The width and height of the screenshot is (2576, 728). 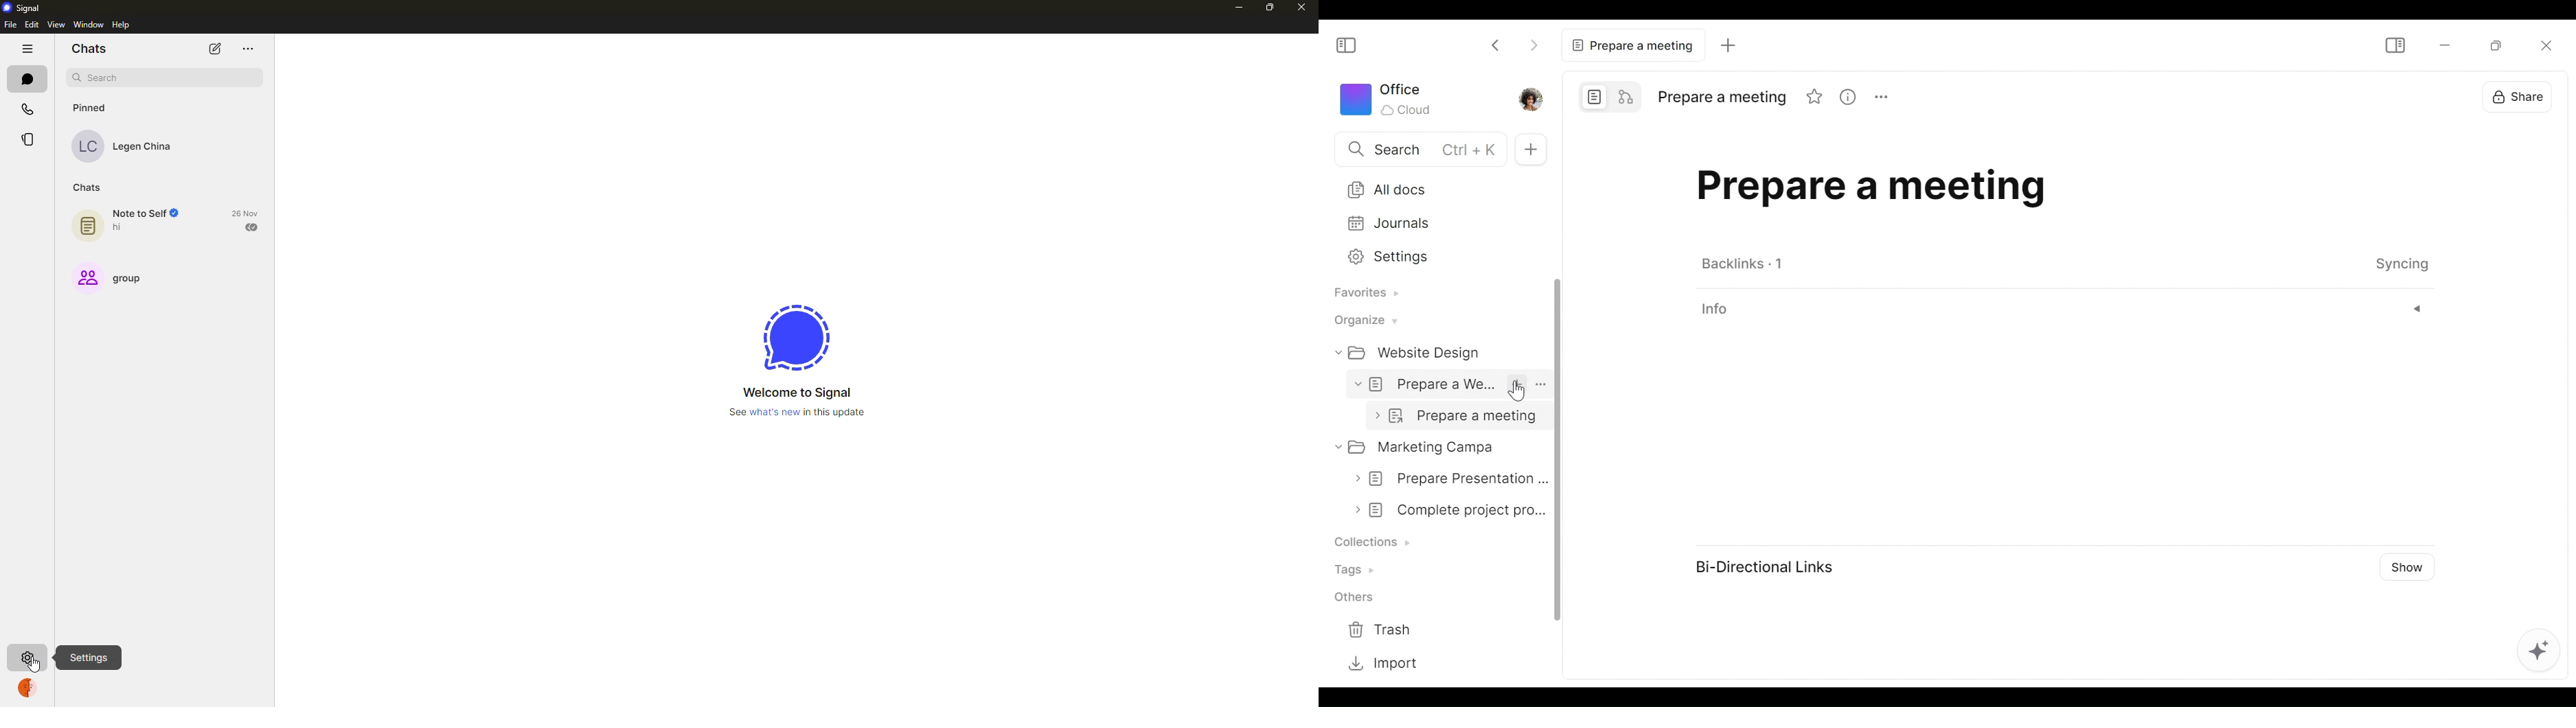 I want to click on chats, so click(x=88, y=188).